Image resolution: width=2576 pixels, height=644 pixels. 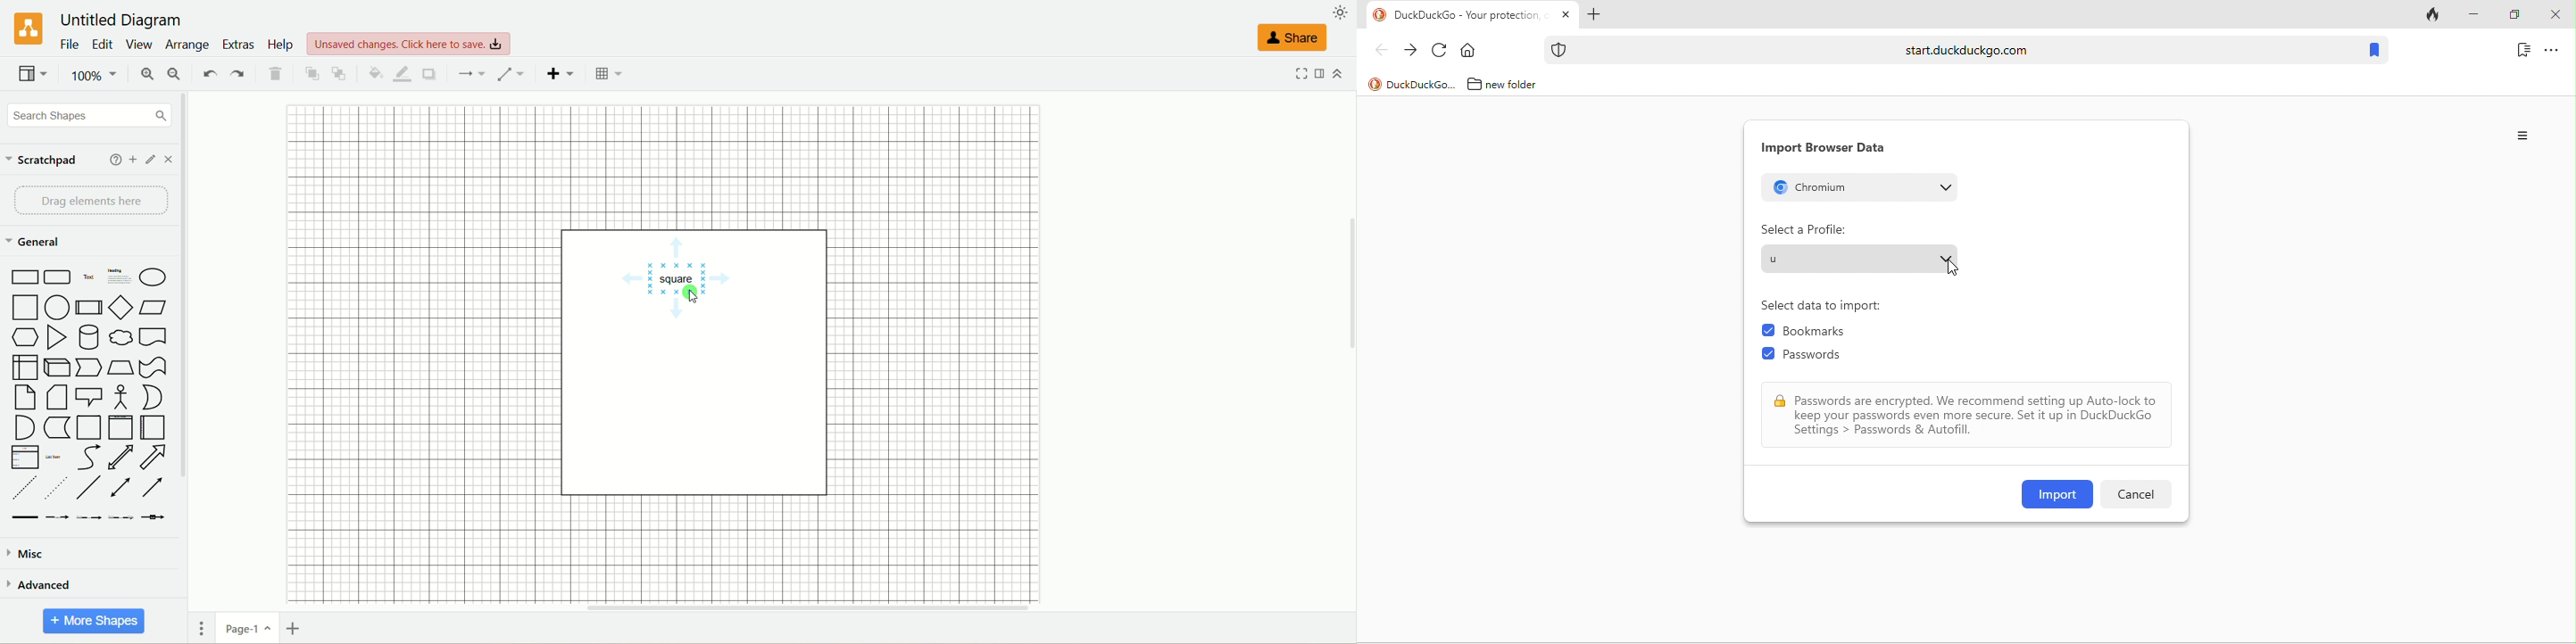 I want to click on misc, so click(x=31, y=551).